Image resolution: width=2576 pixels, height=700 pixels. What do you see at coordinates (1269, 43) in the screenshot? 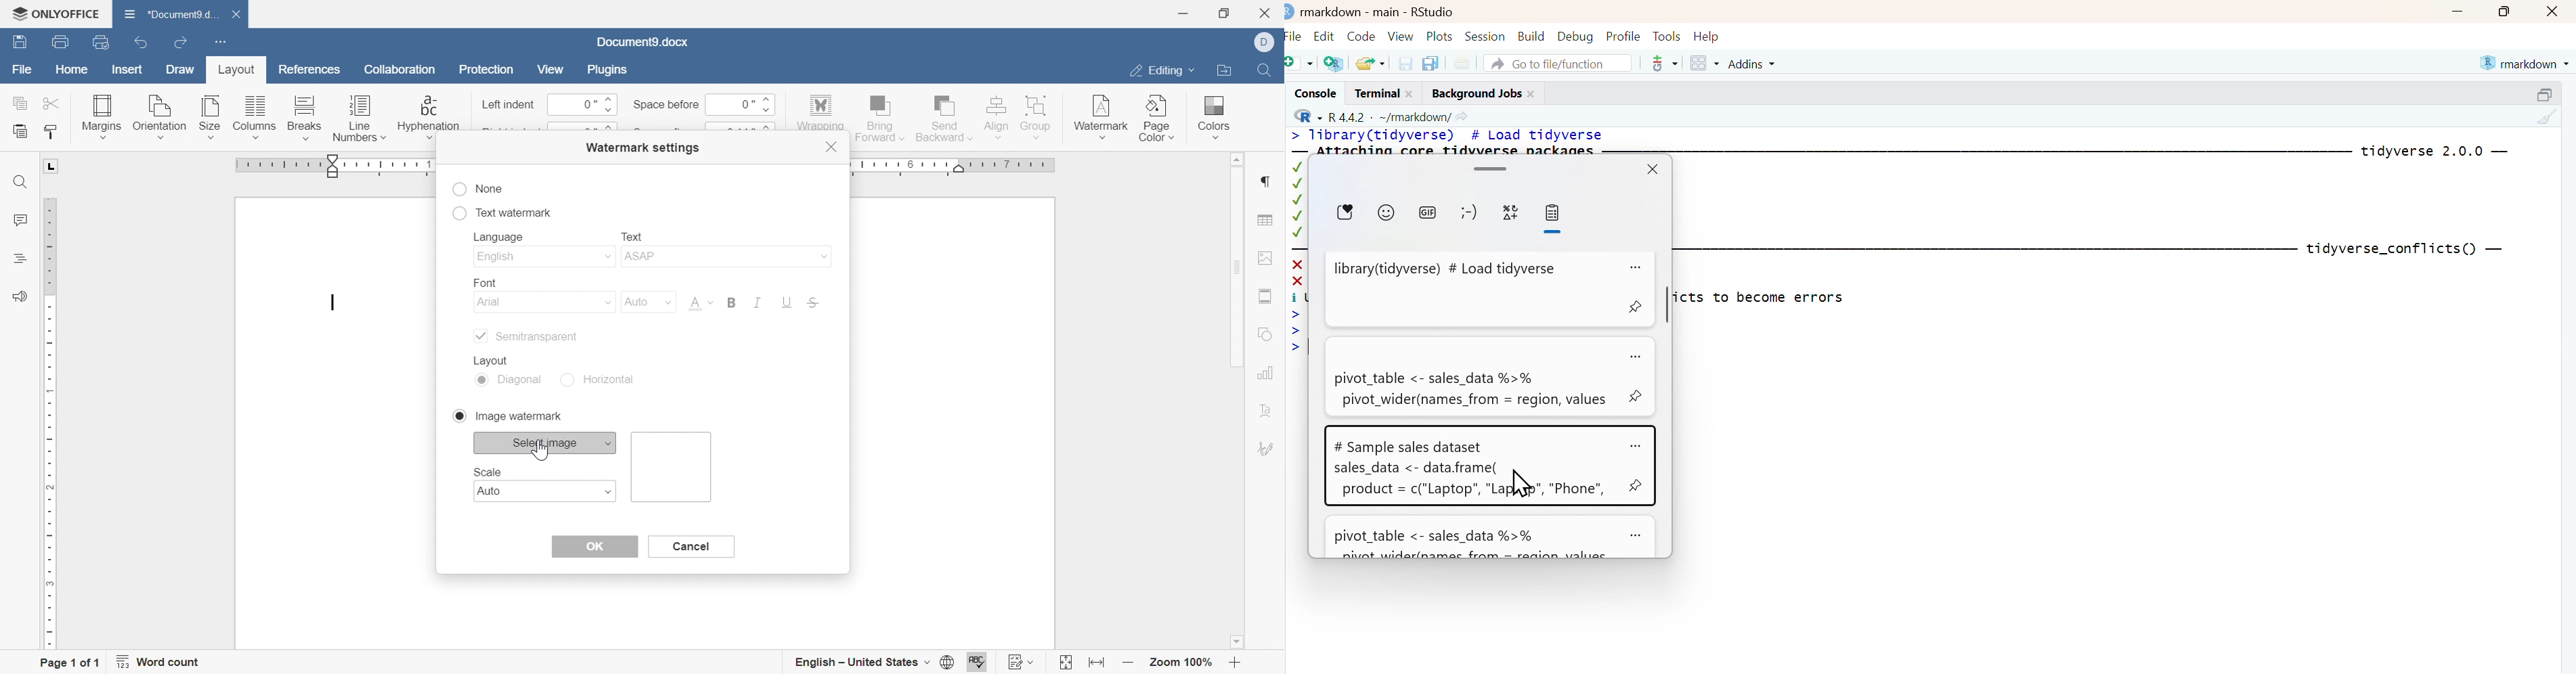
I see `dell` at bounding box center [1269, 43].